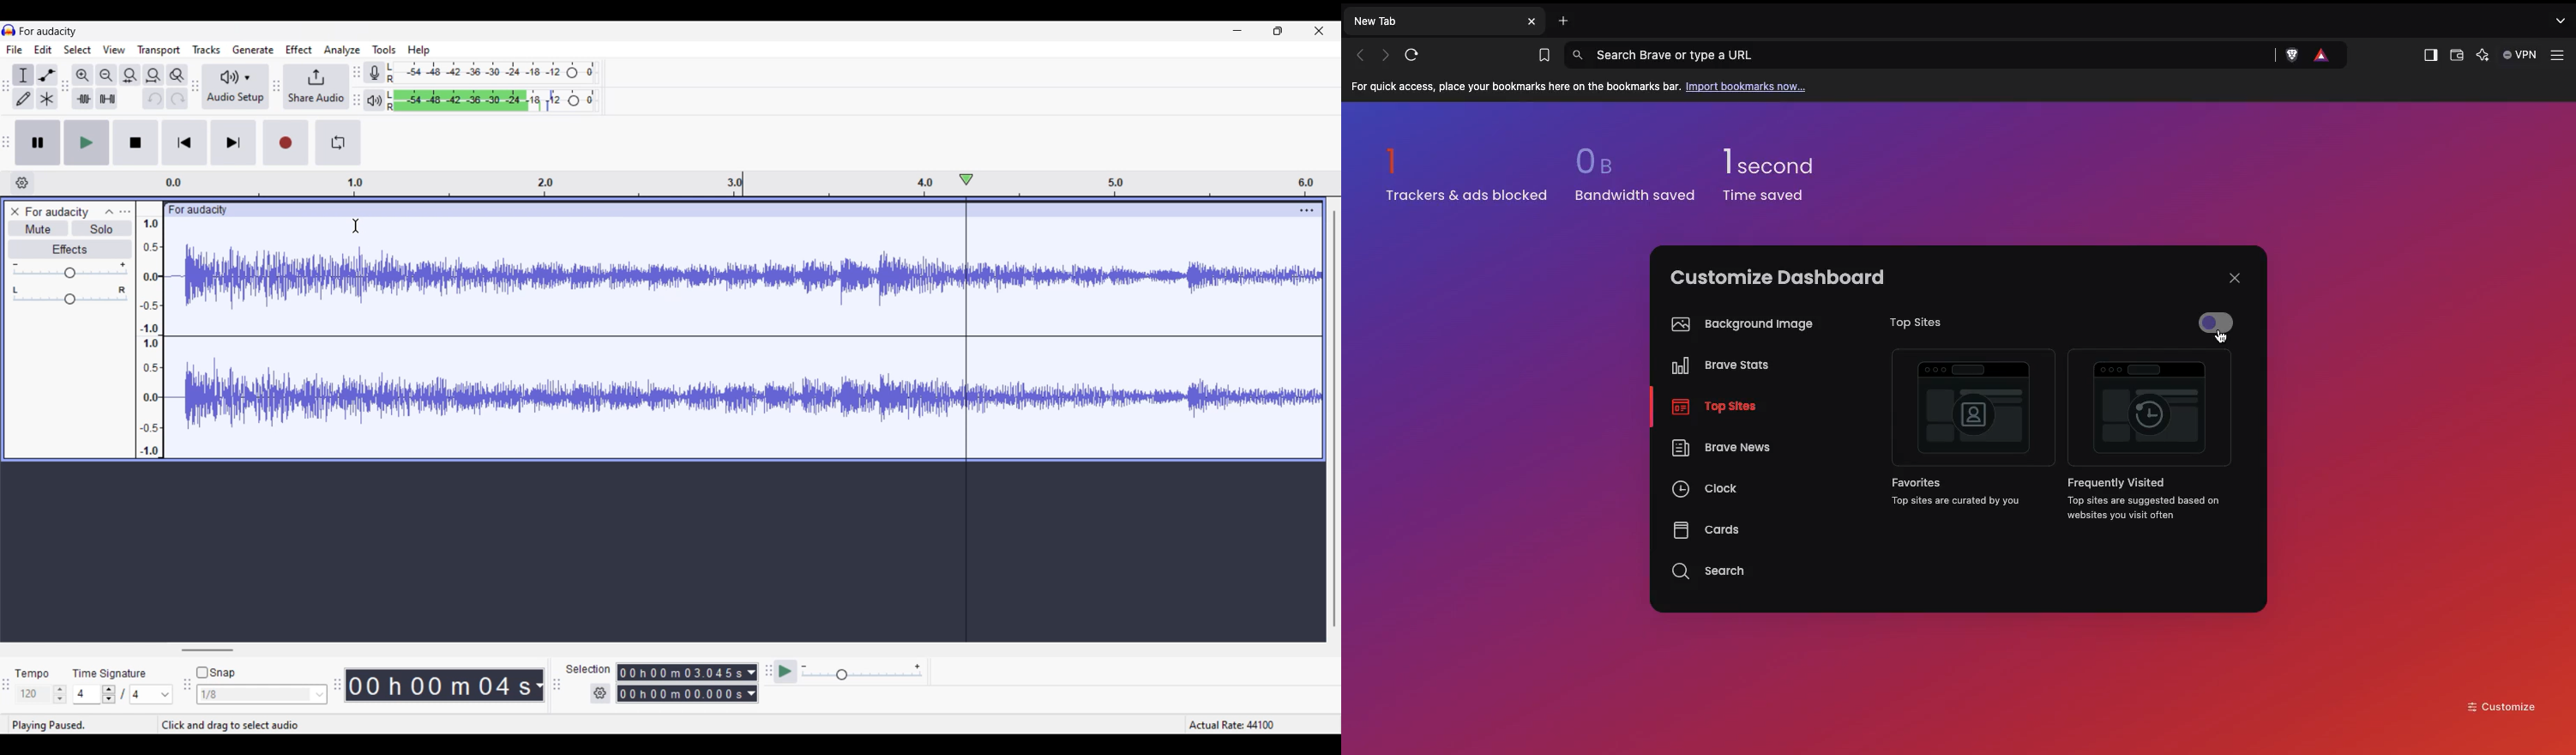 This screenshot has width=2576, height=756. Describe the element at coordinates (275, 725) in the screenshot. I see `Instructions for cursor` at that location.